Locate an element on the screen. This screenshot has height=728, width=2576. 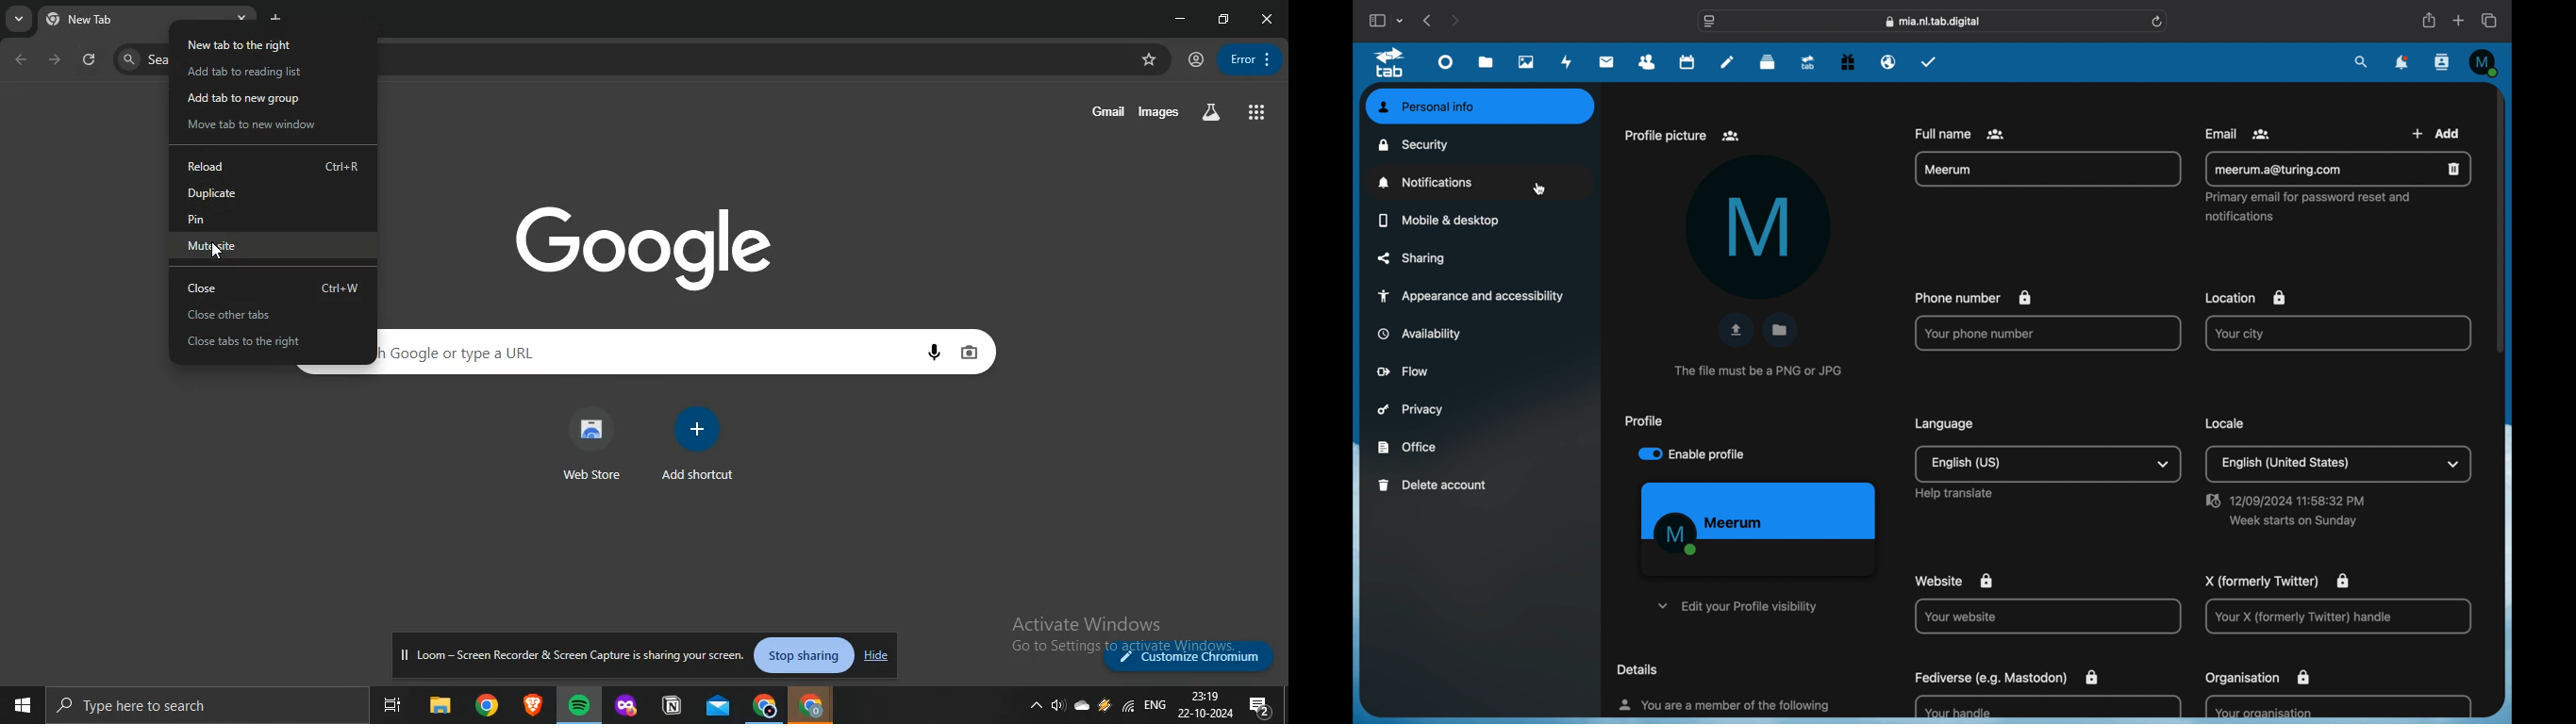
tab is located at coordinates (1390, 63).